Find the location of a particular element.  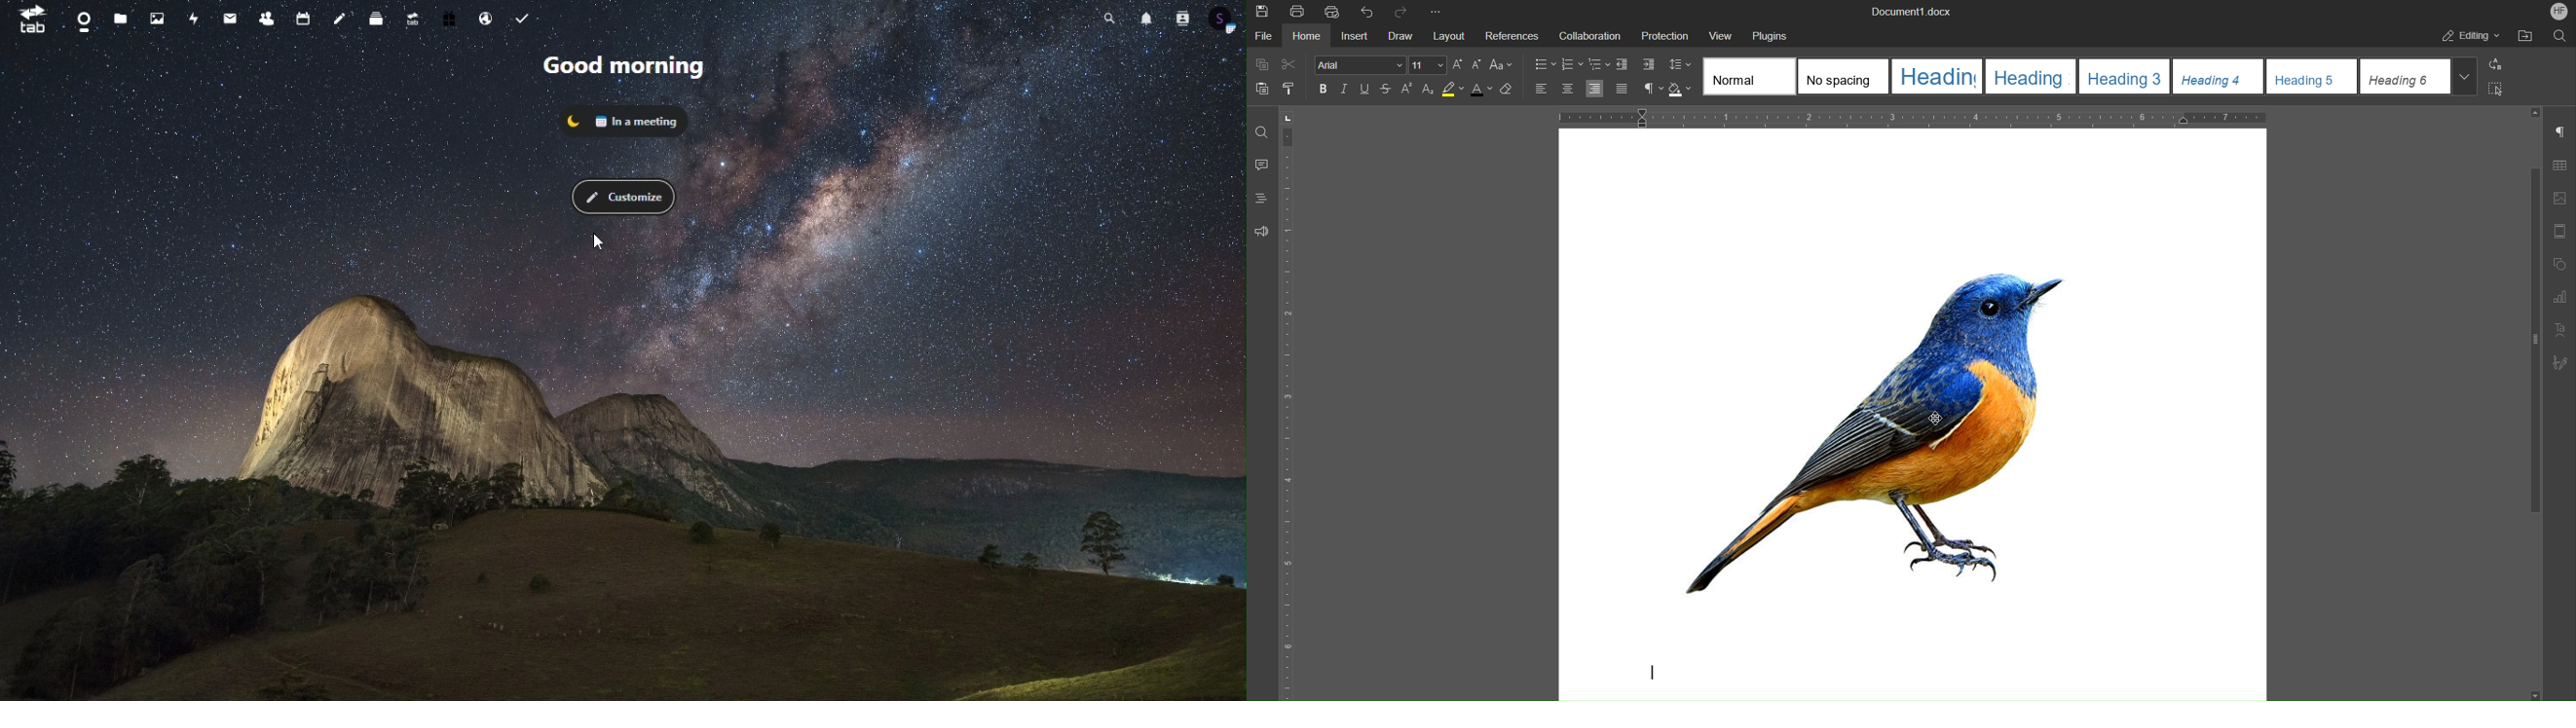

notification is located at coordinates (1145, 17).